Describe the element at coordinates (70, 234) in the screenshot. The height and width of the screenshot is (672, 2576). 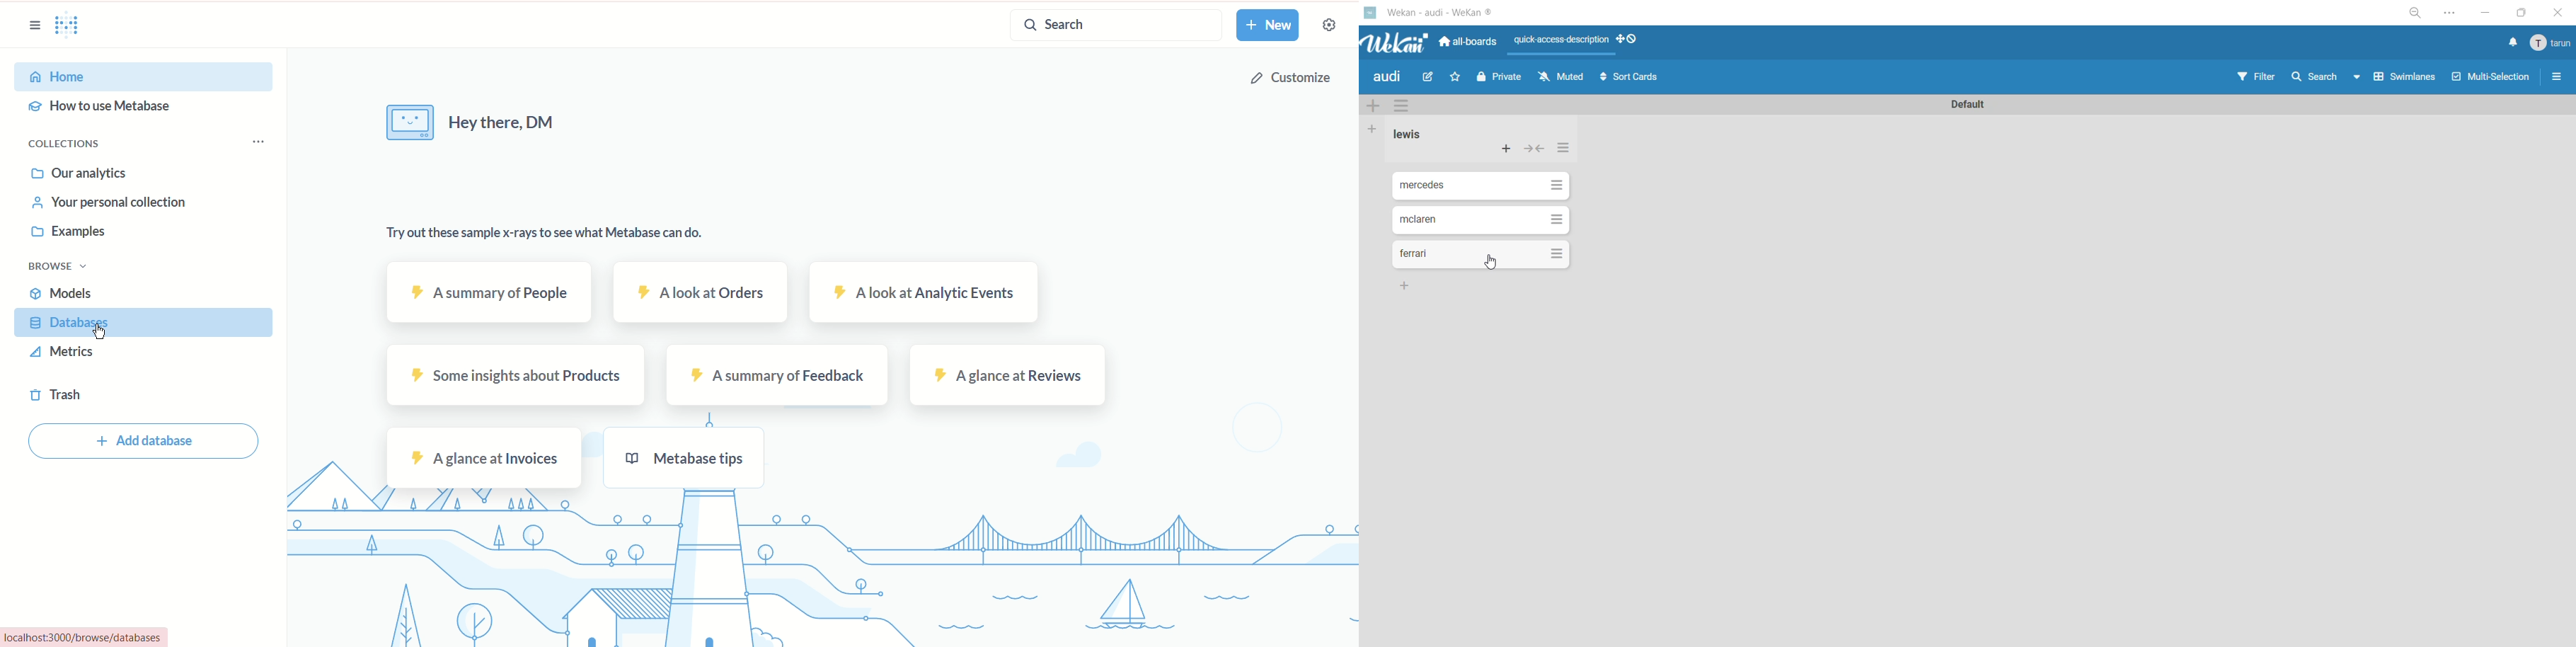
I see `examples` at that location.